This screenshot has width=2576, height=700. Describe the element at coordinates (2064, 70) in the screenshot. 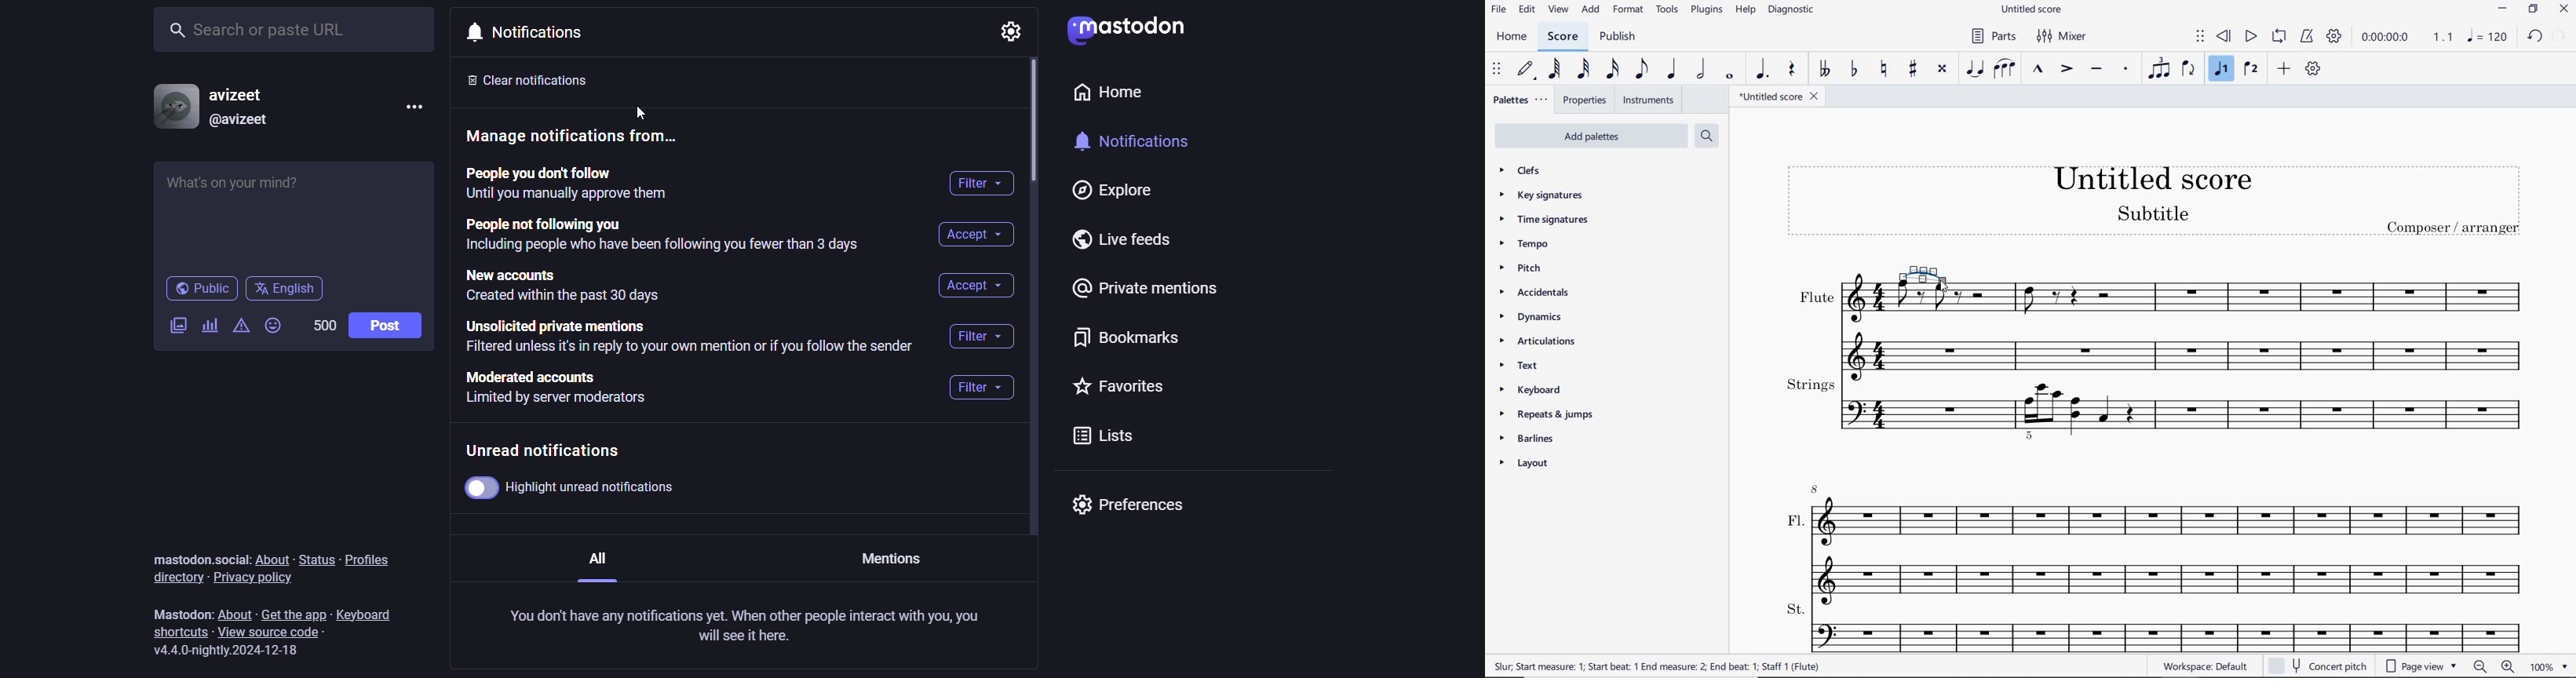

I see `ACCENT` at that location.